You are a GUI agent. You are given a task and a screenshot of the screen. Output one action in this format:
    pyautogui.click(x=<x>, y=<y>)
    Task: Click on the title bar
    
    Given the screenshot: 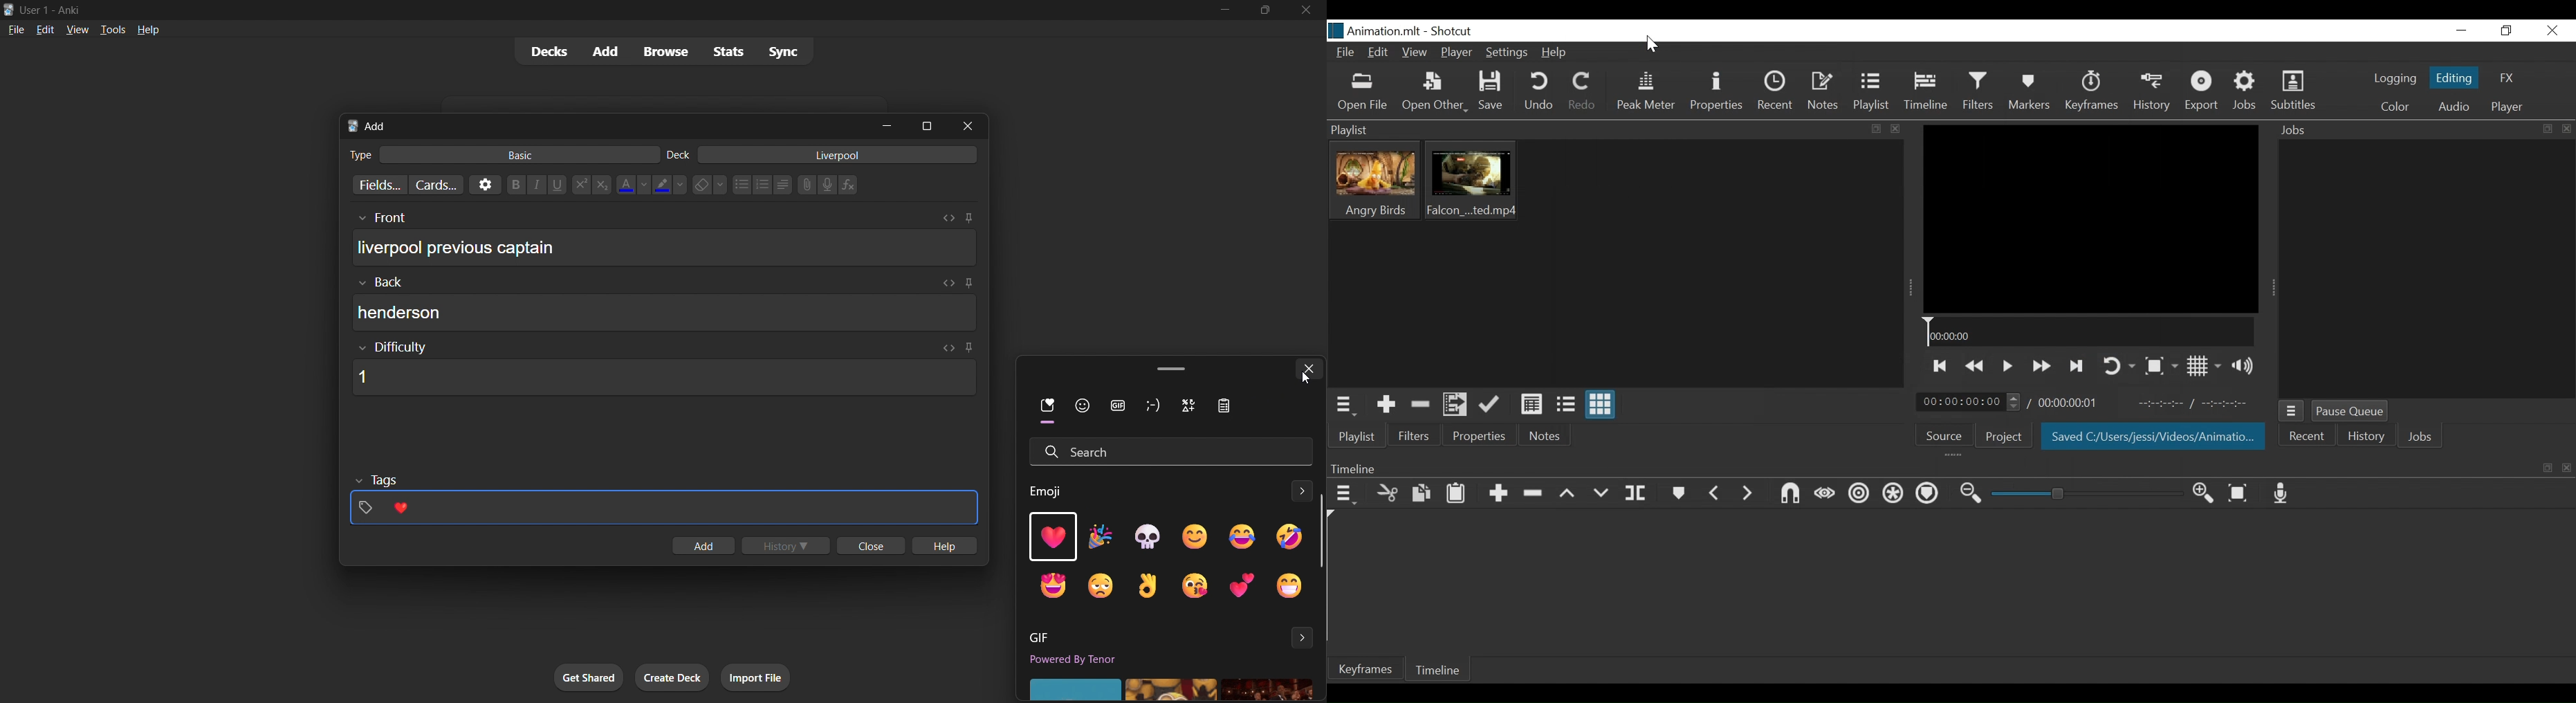 What is the action you would take?
    pyautogui.click(x=598, y=8)
    